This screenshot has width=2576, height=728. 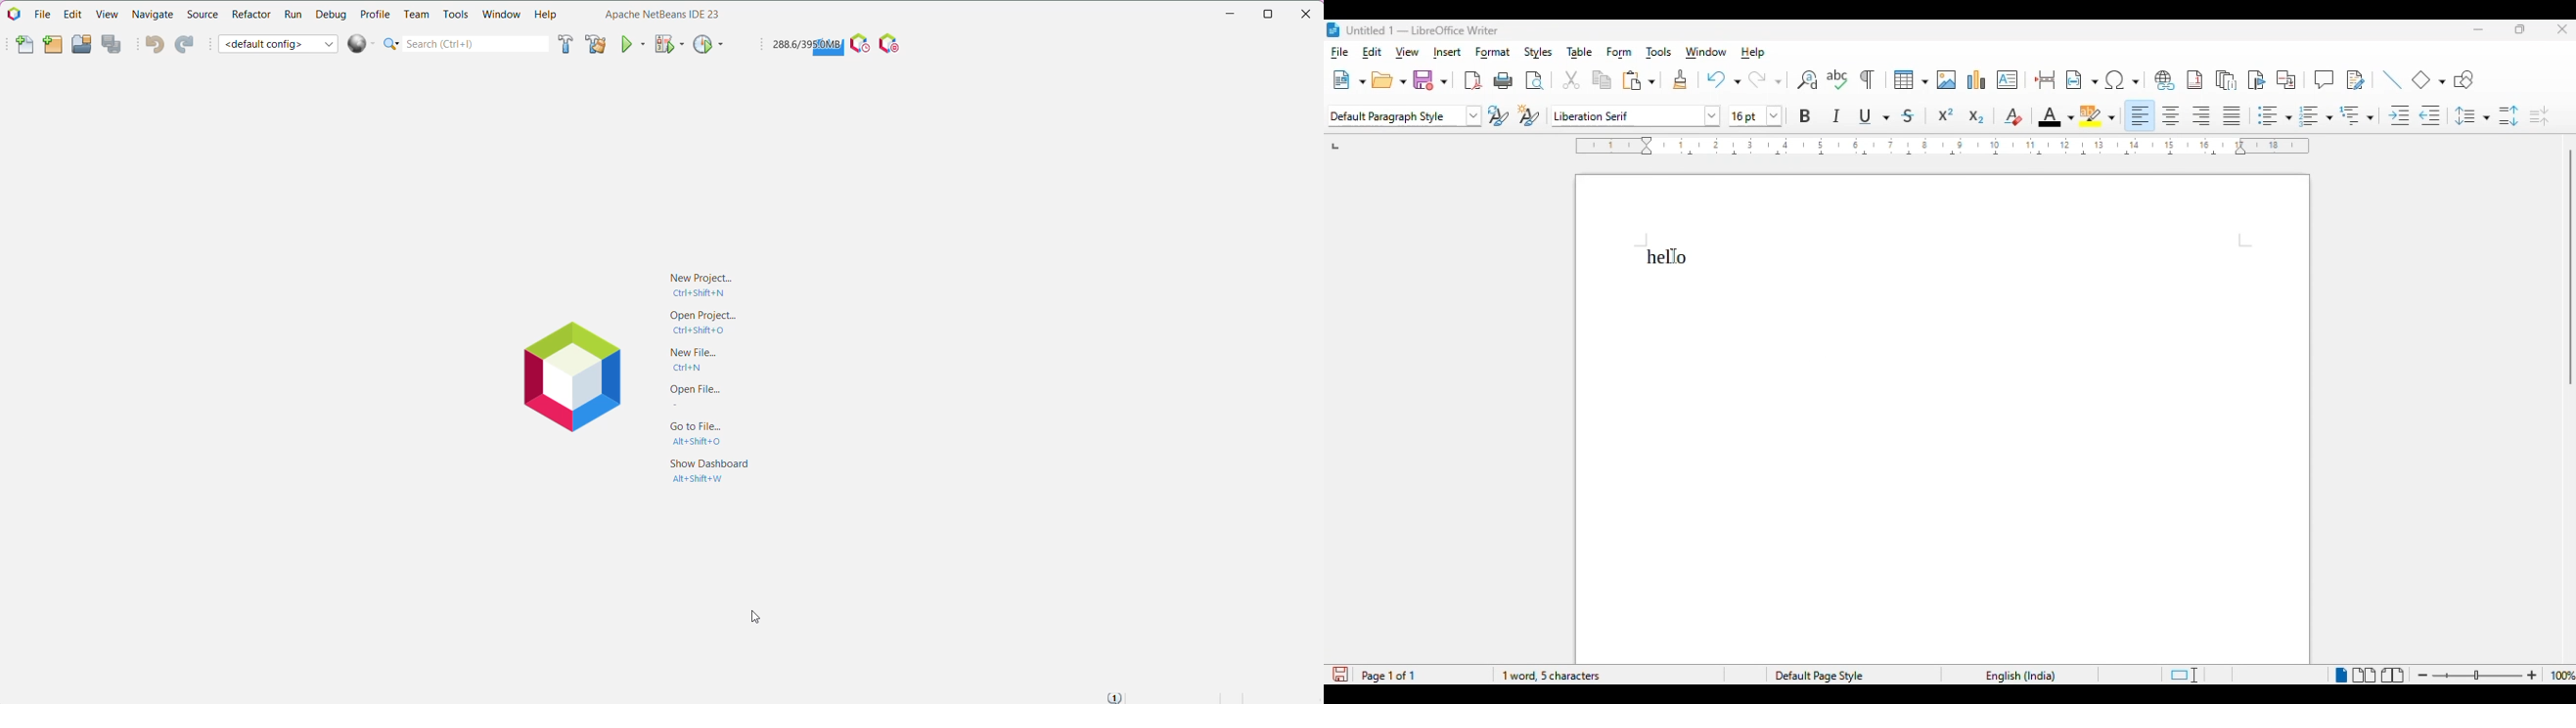 I want to click on redo, so click(x=1764, y=79).